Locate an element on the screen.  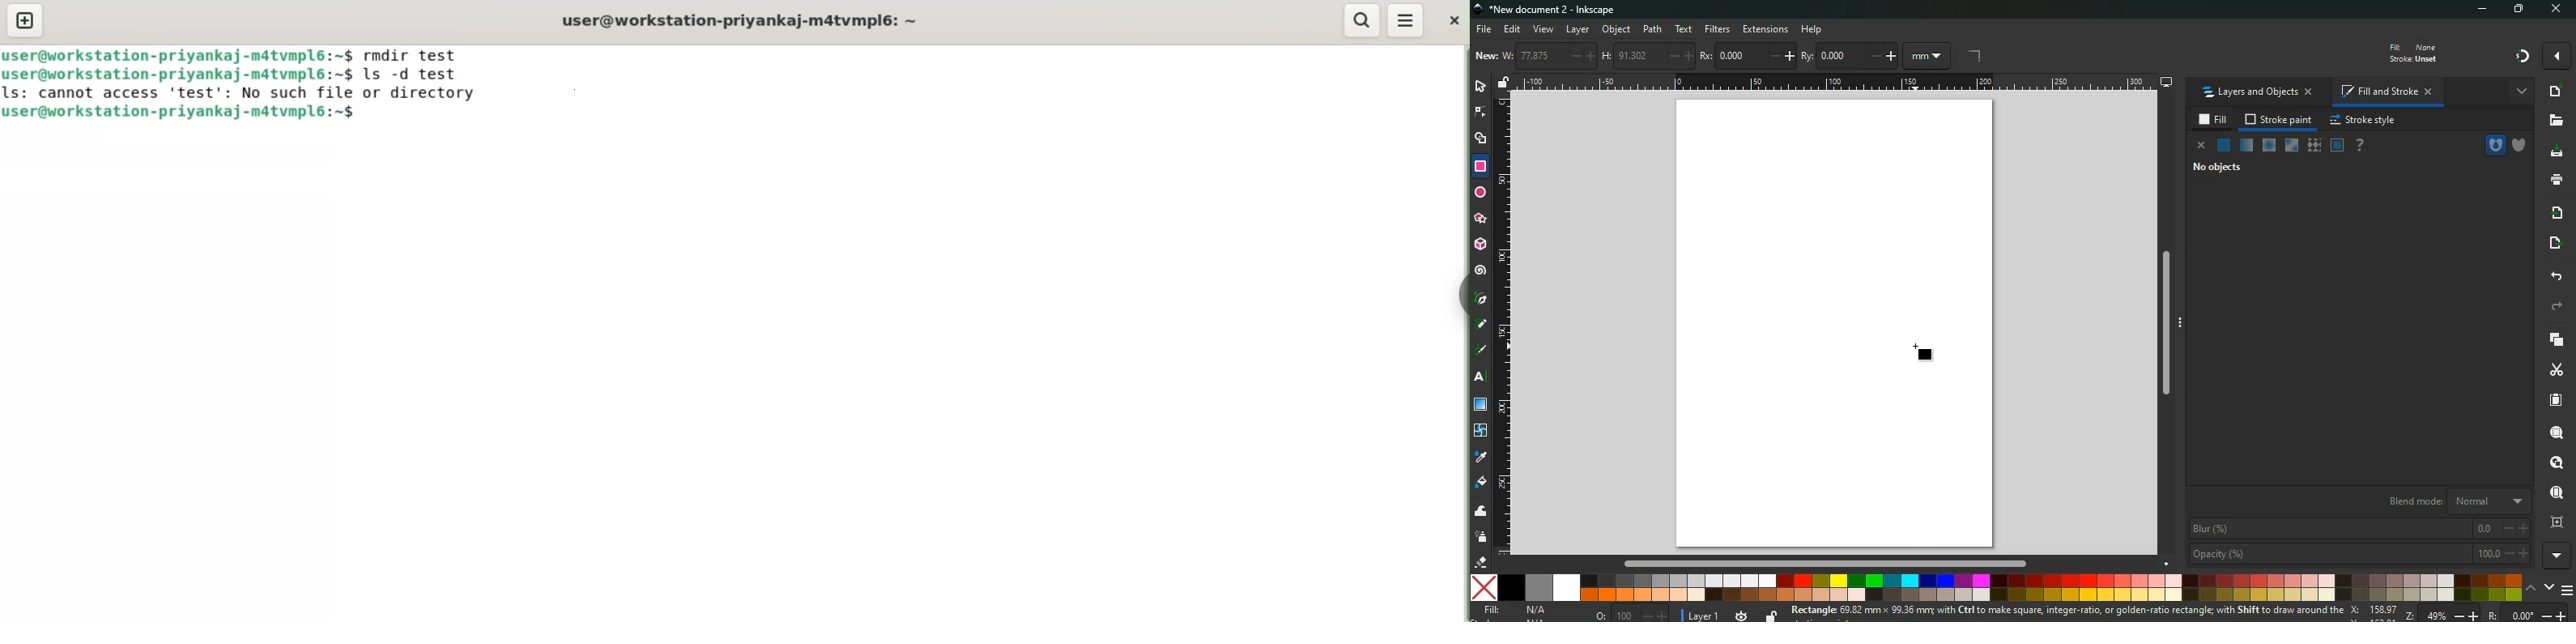
vertical ruler is located at coordinates (1505, 328).